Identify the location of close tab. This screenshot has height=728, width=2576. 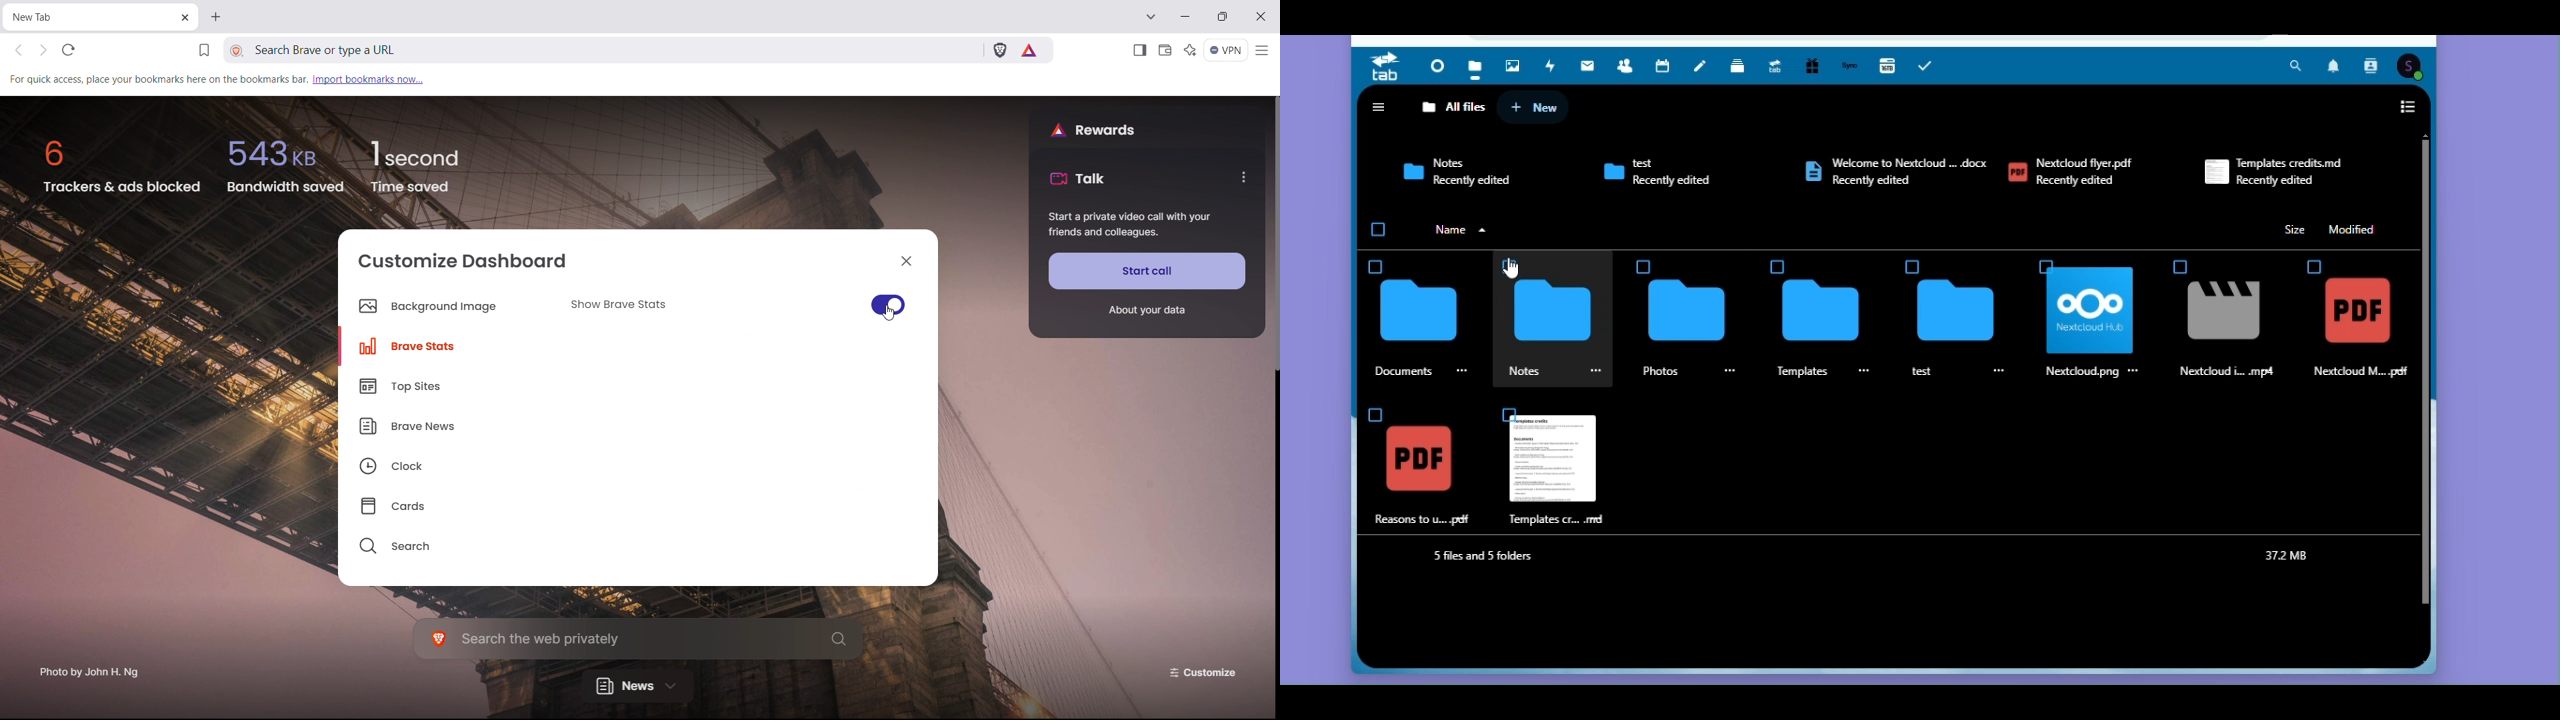
(183, 19).